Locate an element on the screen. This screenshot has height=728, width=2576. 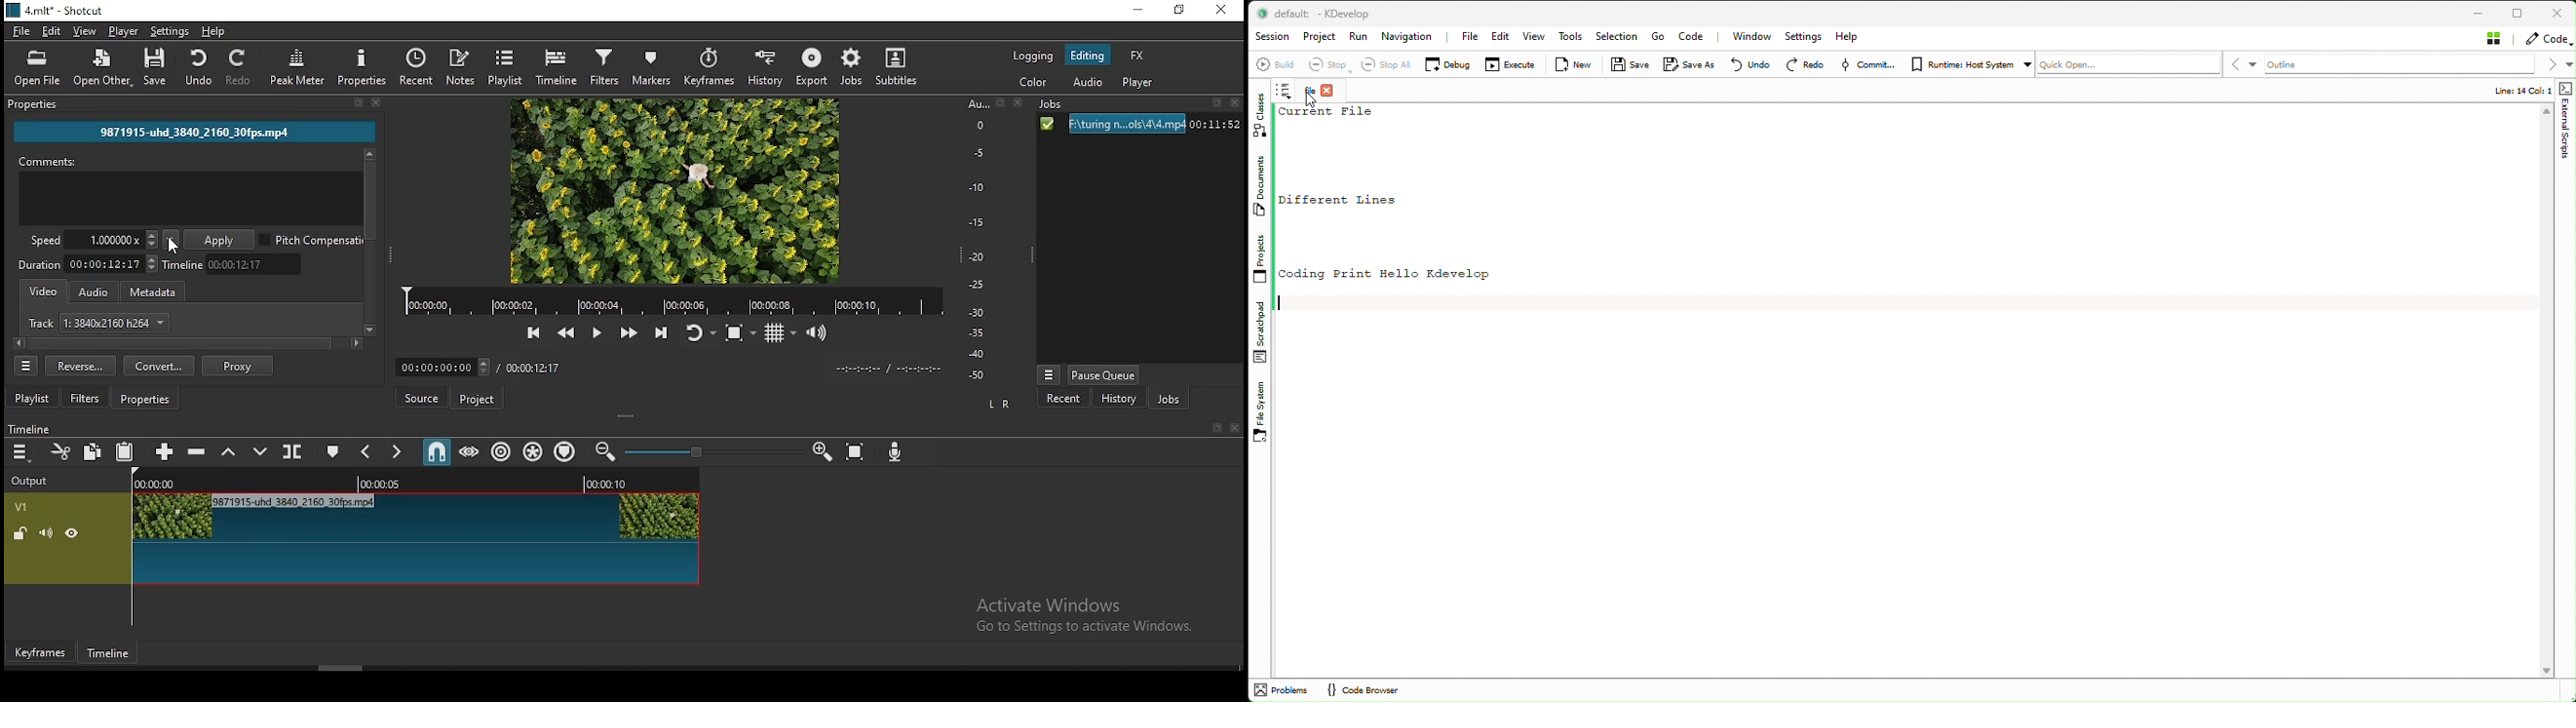
snap is located at coordinates (434, 453).